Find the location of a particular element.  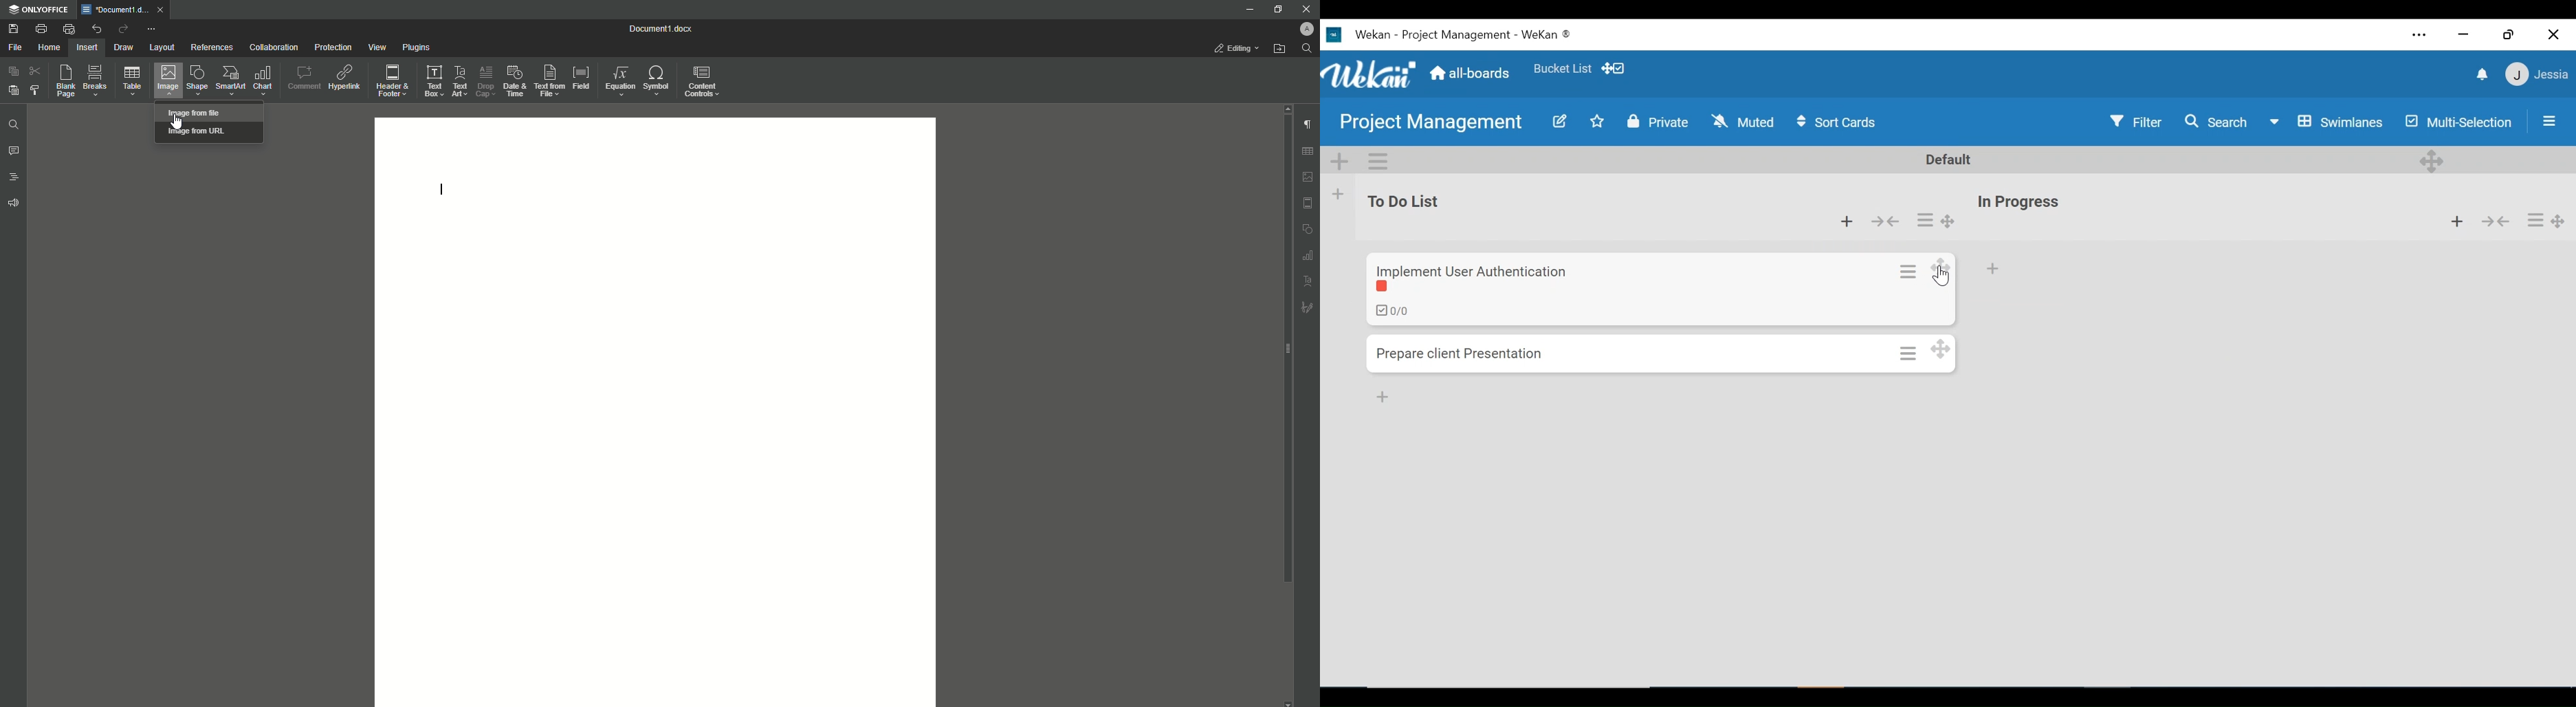

Text From File is located at coordinates (549, 78).